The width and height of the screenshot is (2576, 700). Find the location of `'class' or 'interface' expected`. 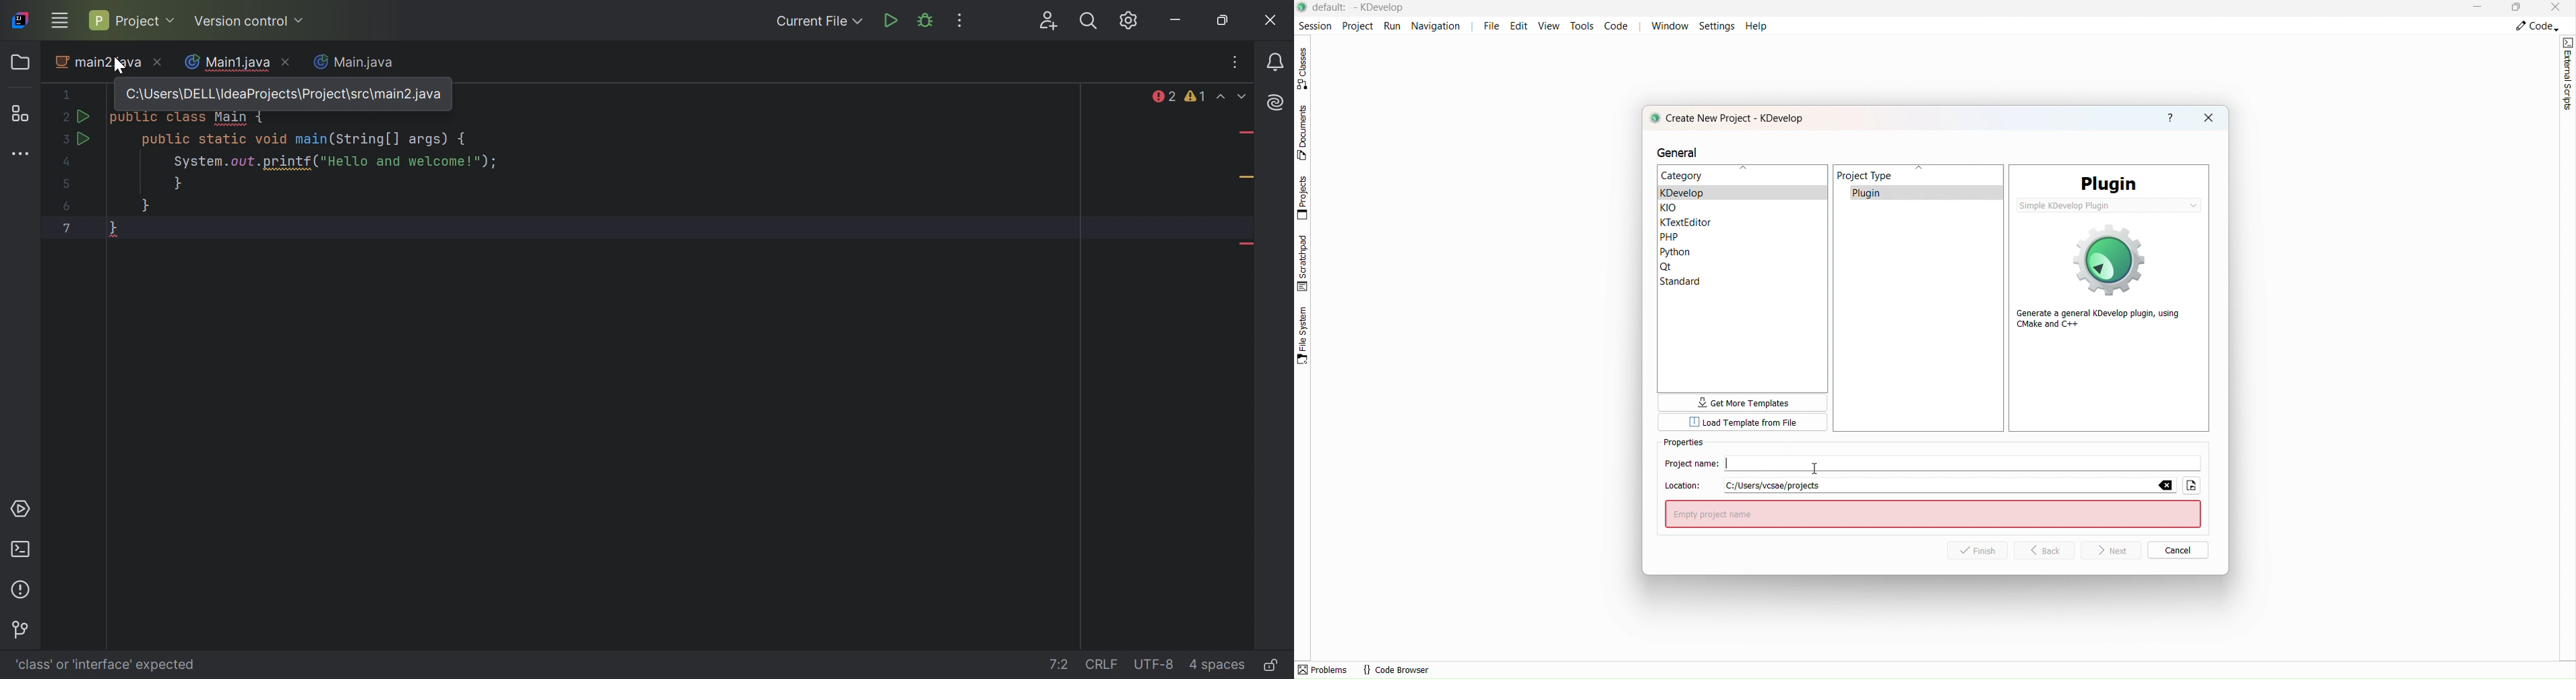

'class' or 'interface' expected is located at coordinates (106, 665).